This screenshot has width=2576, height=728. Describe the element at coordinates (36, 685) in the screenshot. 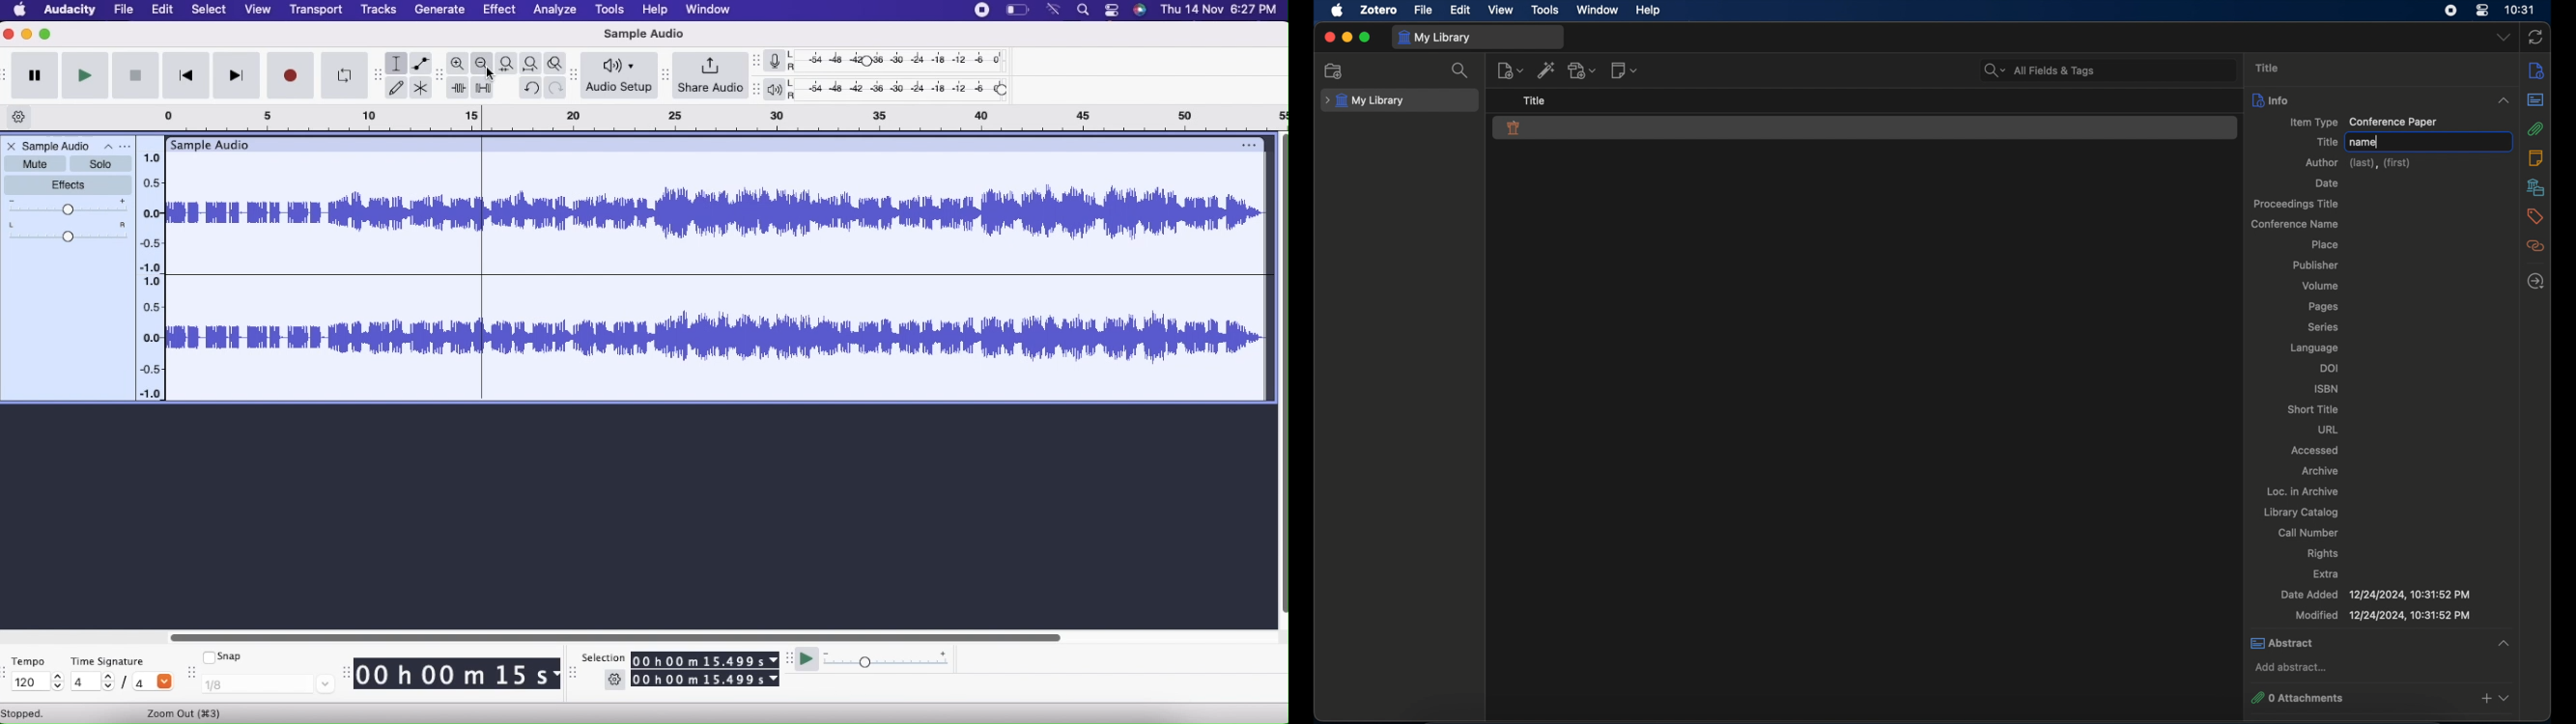

I see `120` at that location.